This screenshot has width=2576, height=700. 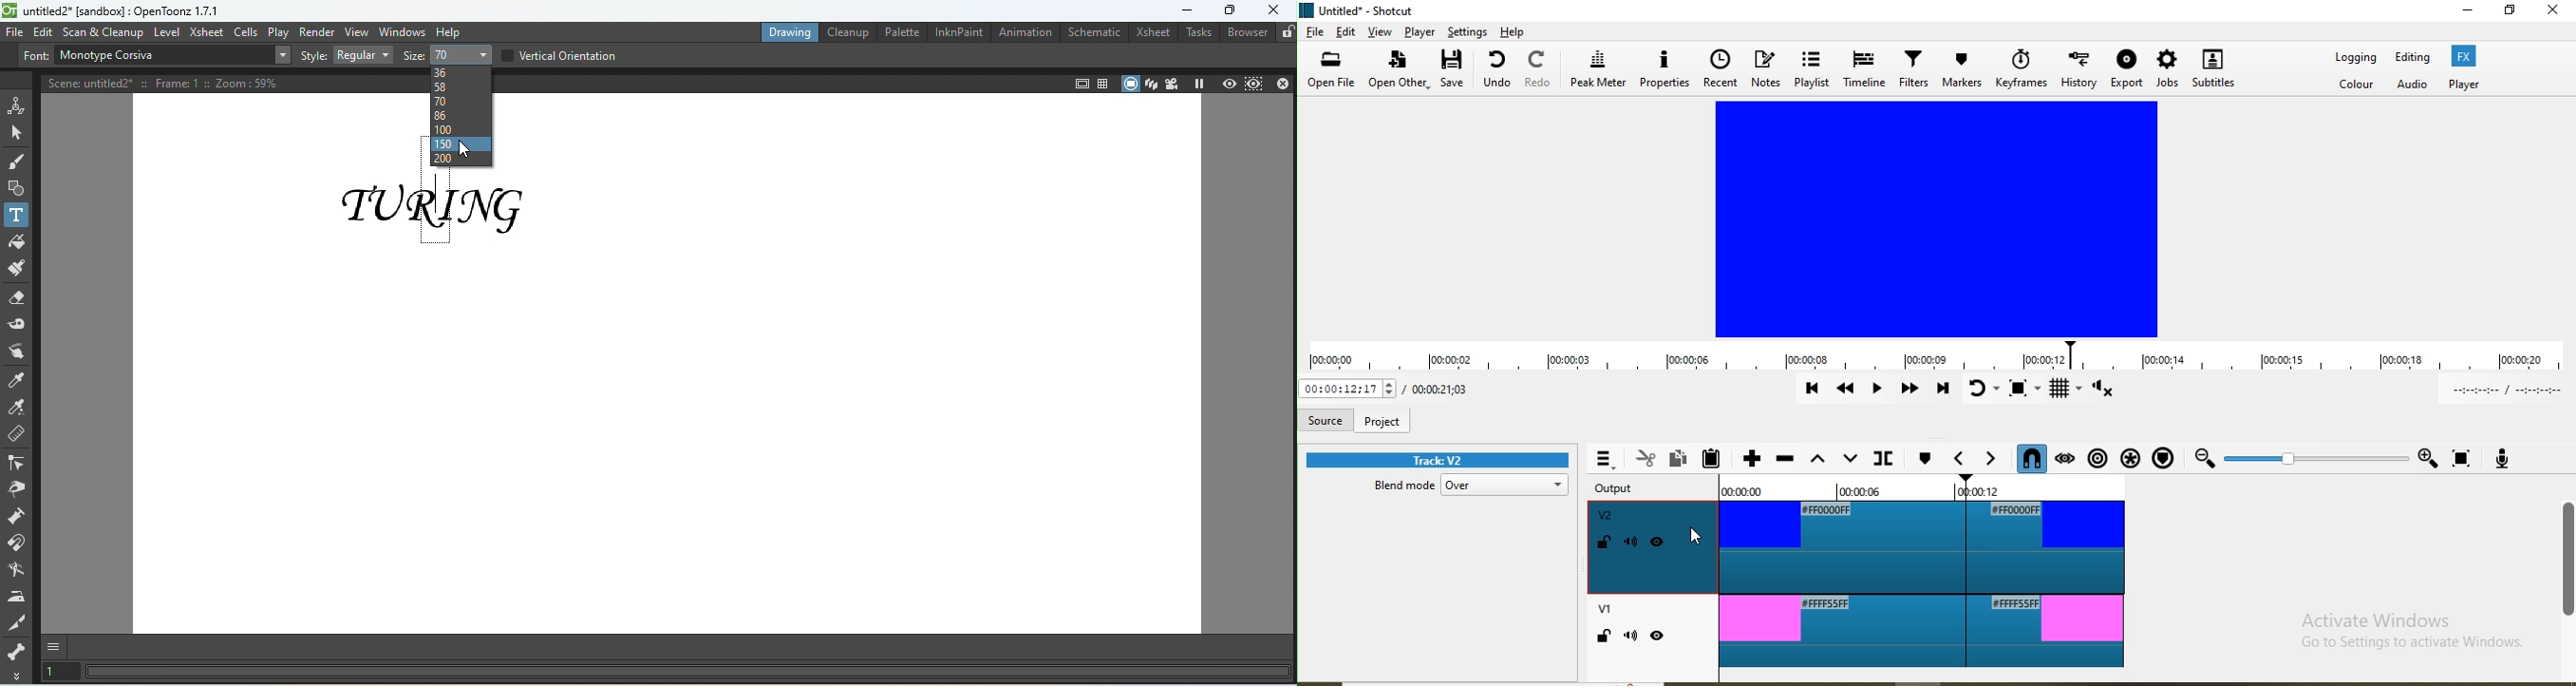 I want to click on Mute, so click(x=1632, y=543).